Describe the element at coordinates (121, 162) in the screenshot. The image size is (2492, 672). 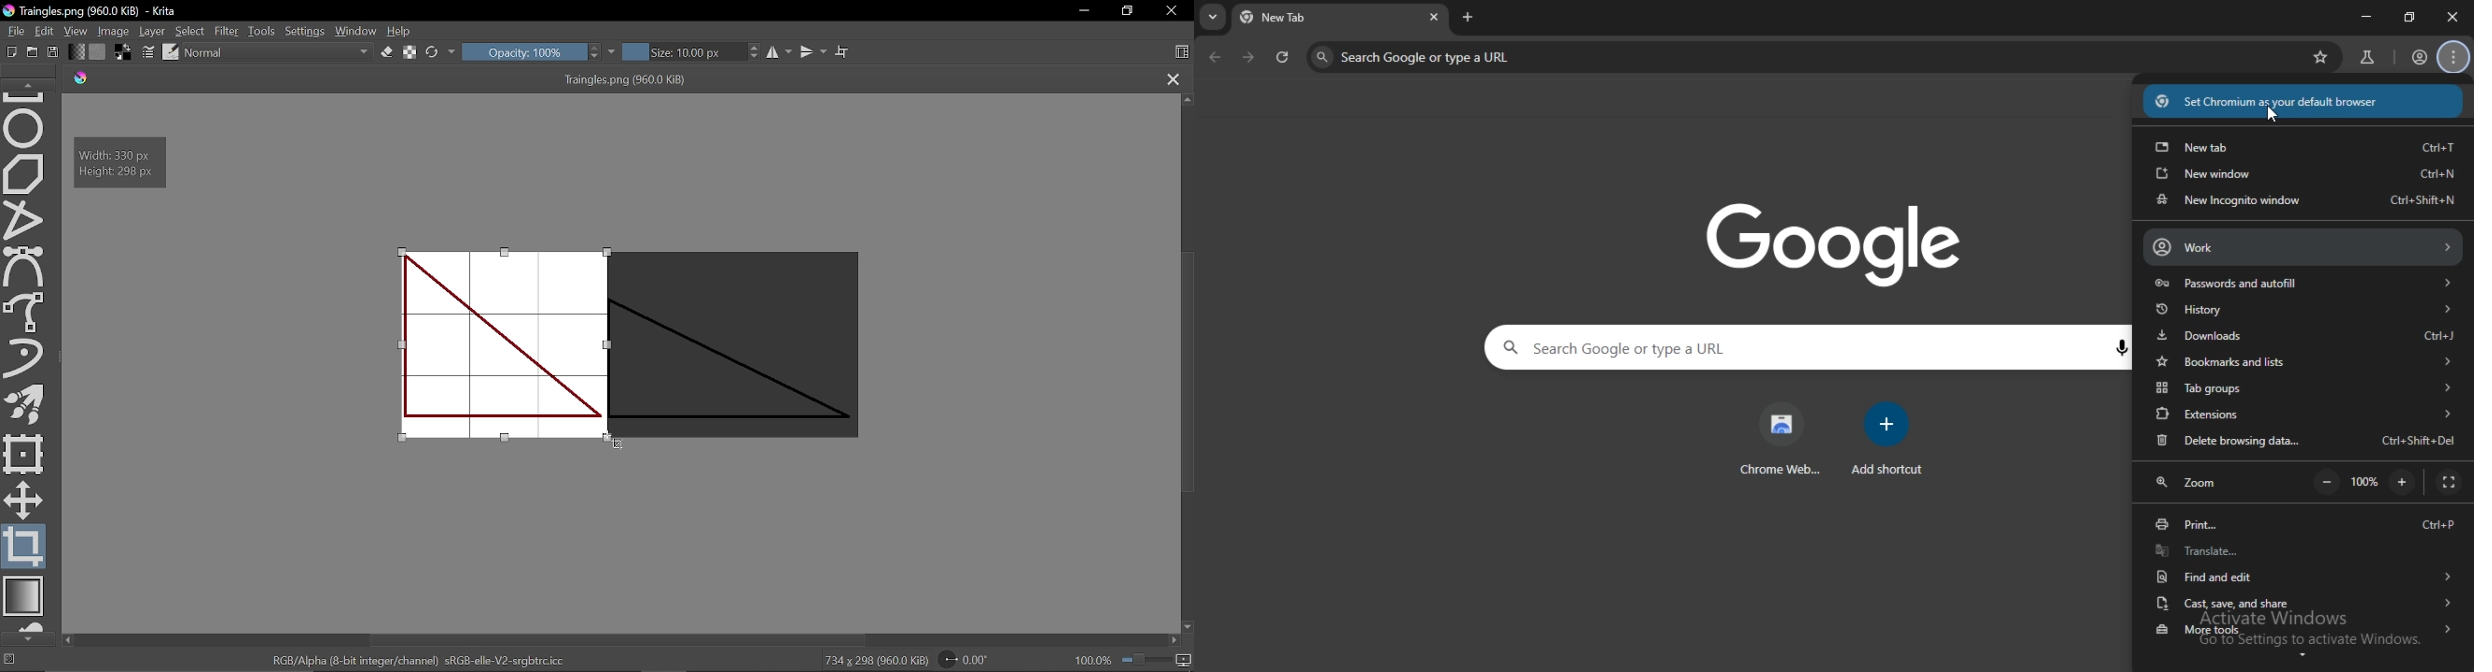
I see `Width: 330 px Height: 298 px` at that location.